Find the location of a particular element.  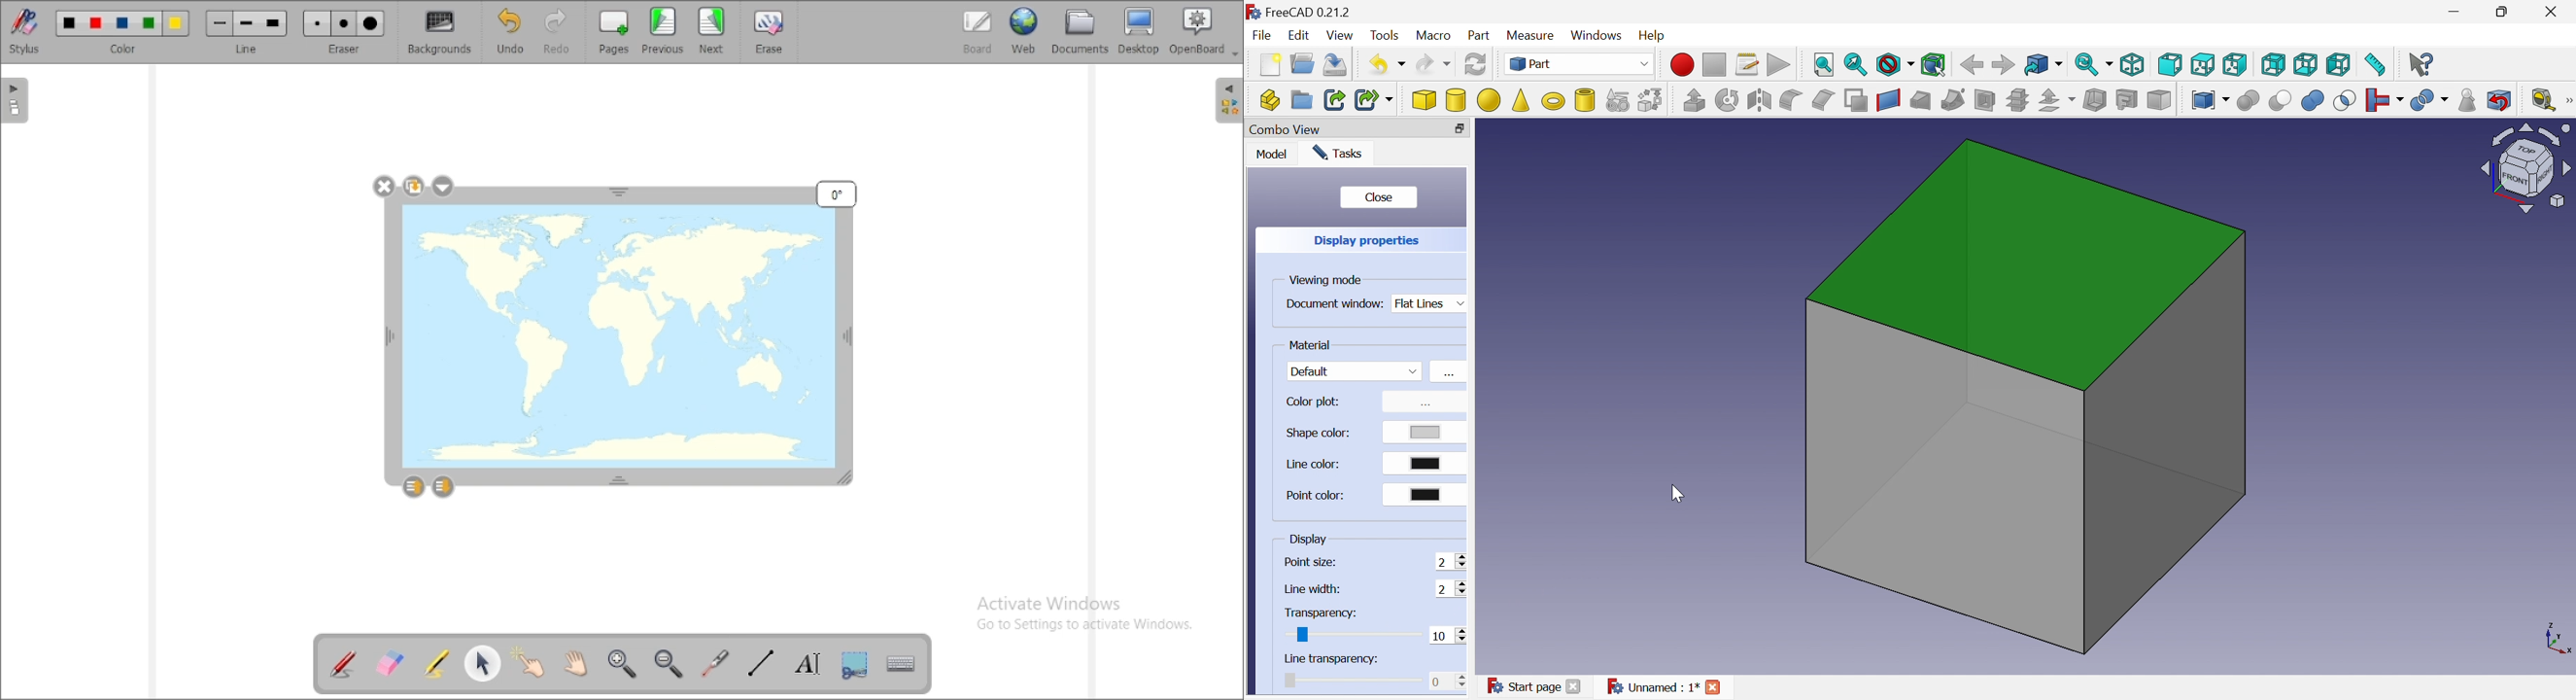

Make sub-link is located at coordinates (1376, 99).